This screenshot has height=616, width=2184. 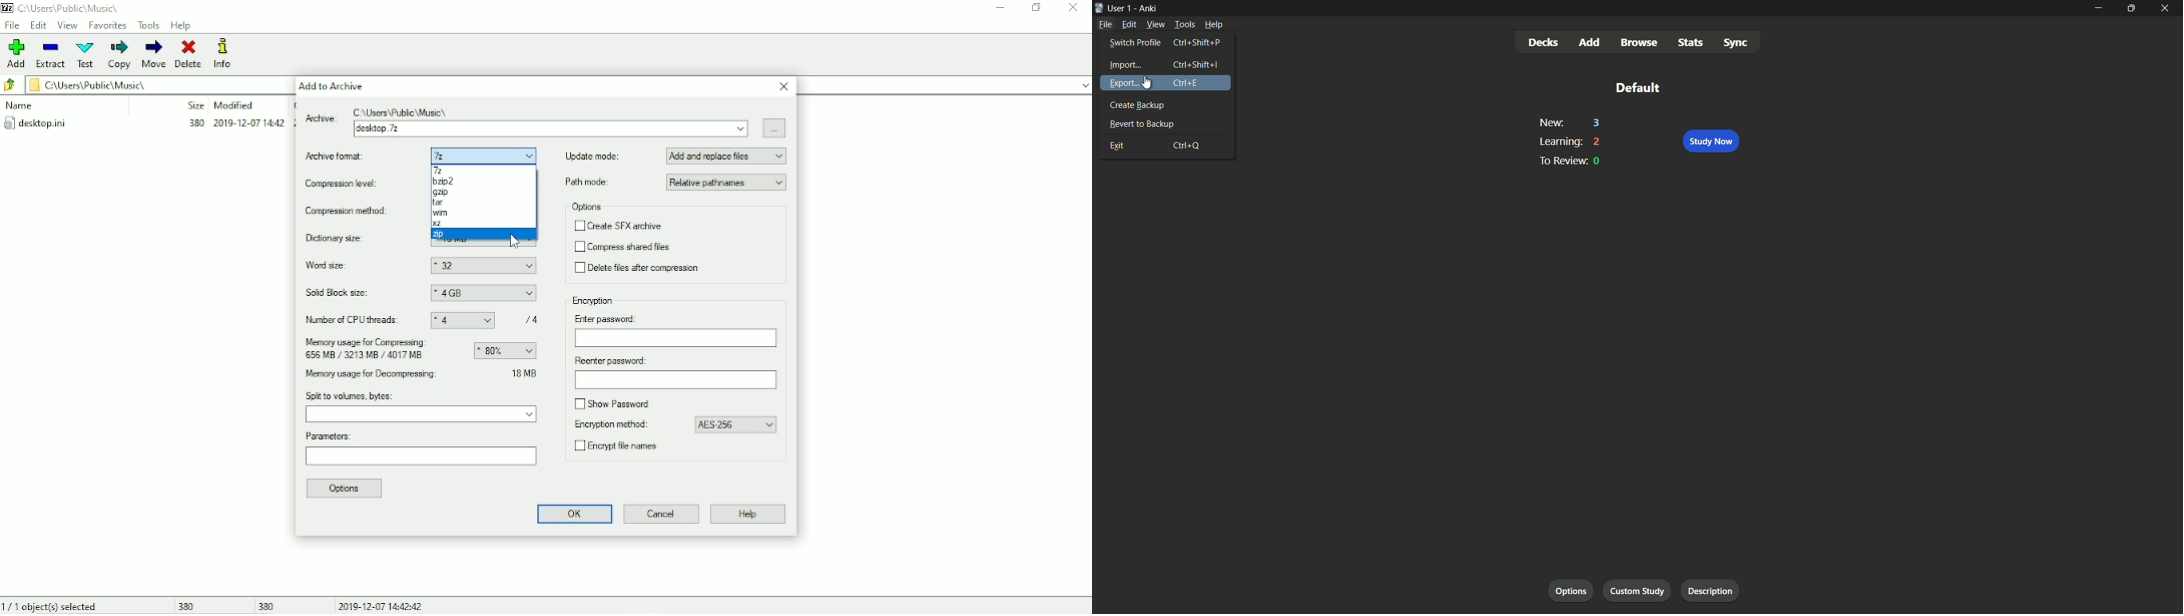 I want to click on close app, so click(x=2168, y=8).